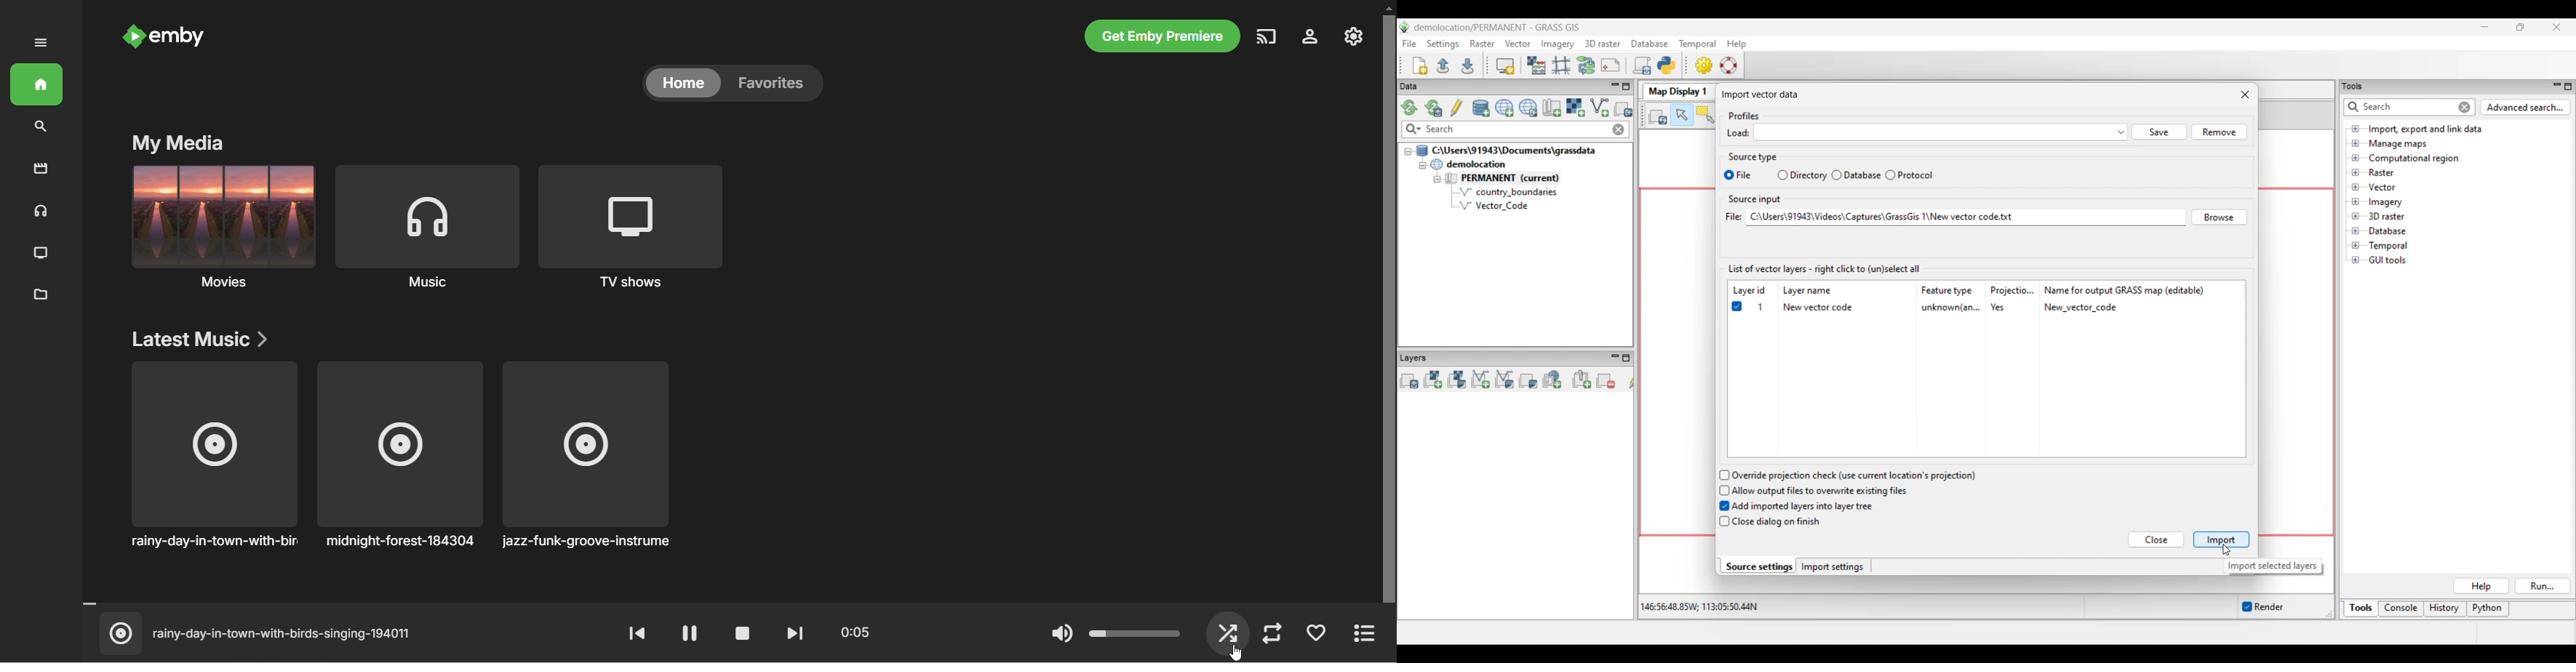  I want to click on 0:05, so click(857, 635).